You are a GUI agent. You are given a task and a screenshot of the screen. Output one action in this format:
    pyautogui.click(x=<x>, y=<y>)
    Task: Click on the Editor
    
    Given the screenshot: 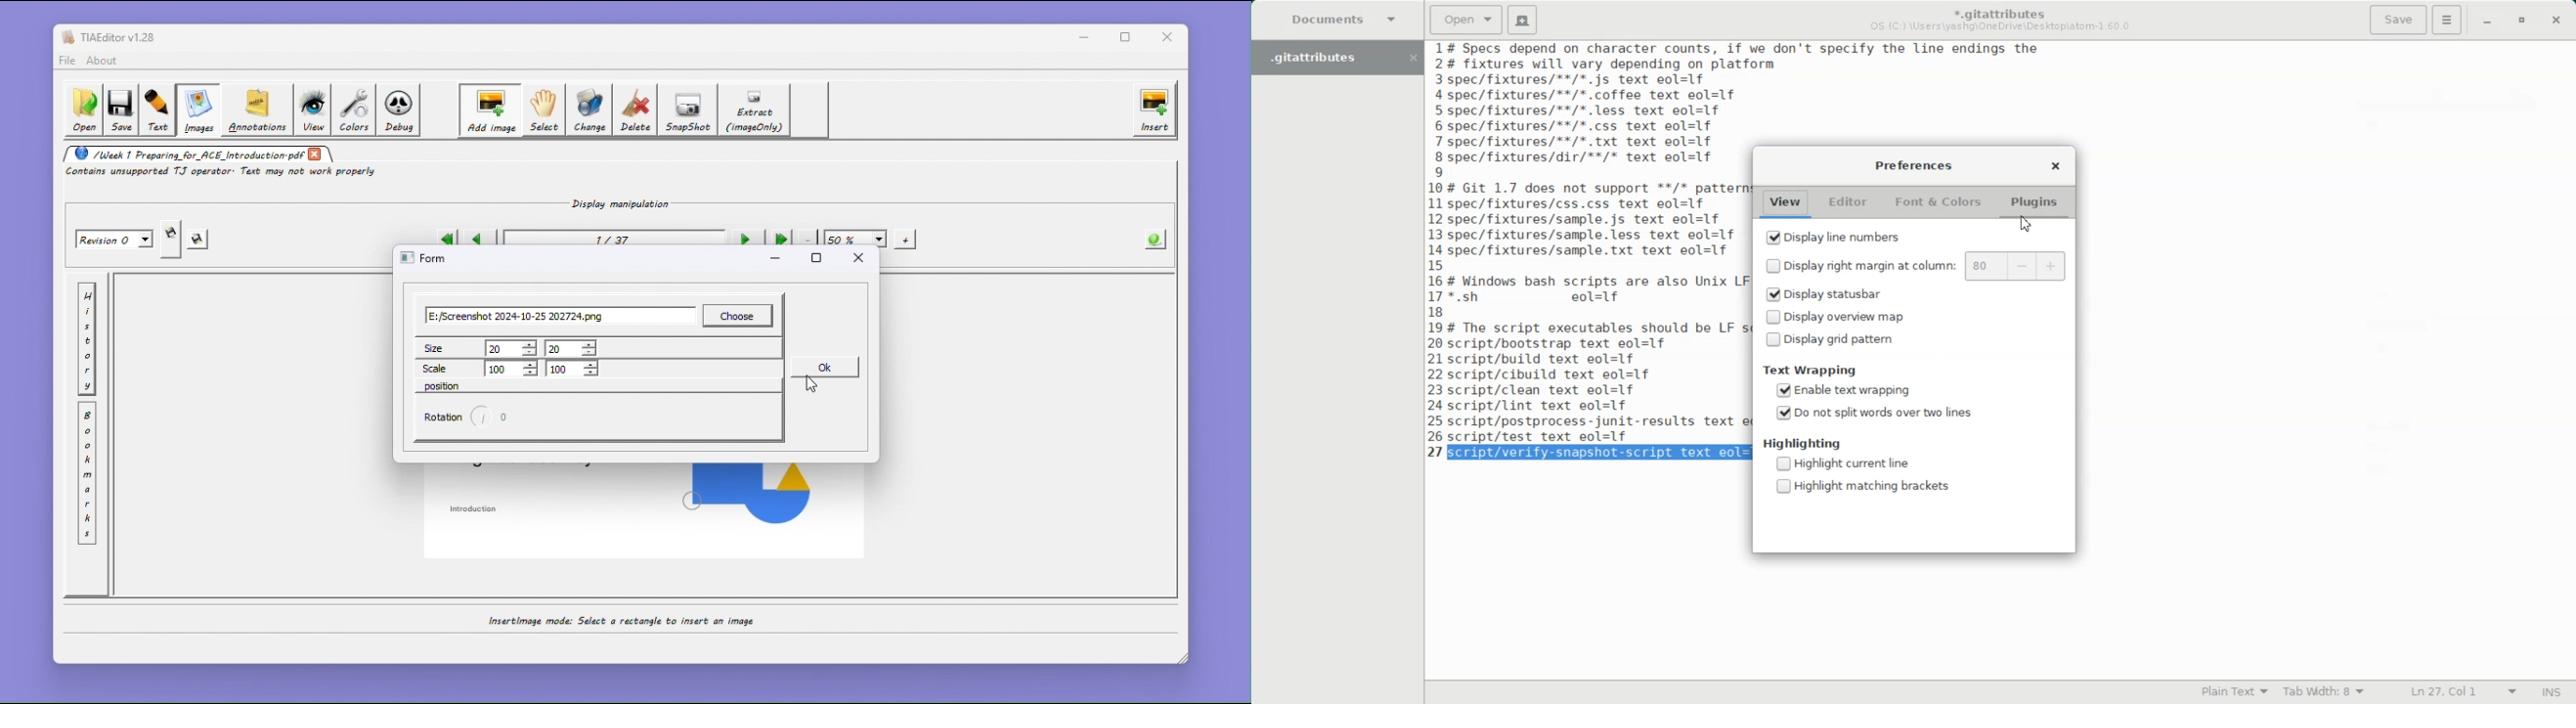 What is the action you would take?
    pyautogui.click(x=1848, y=202)
    